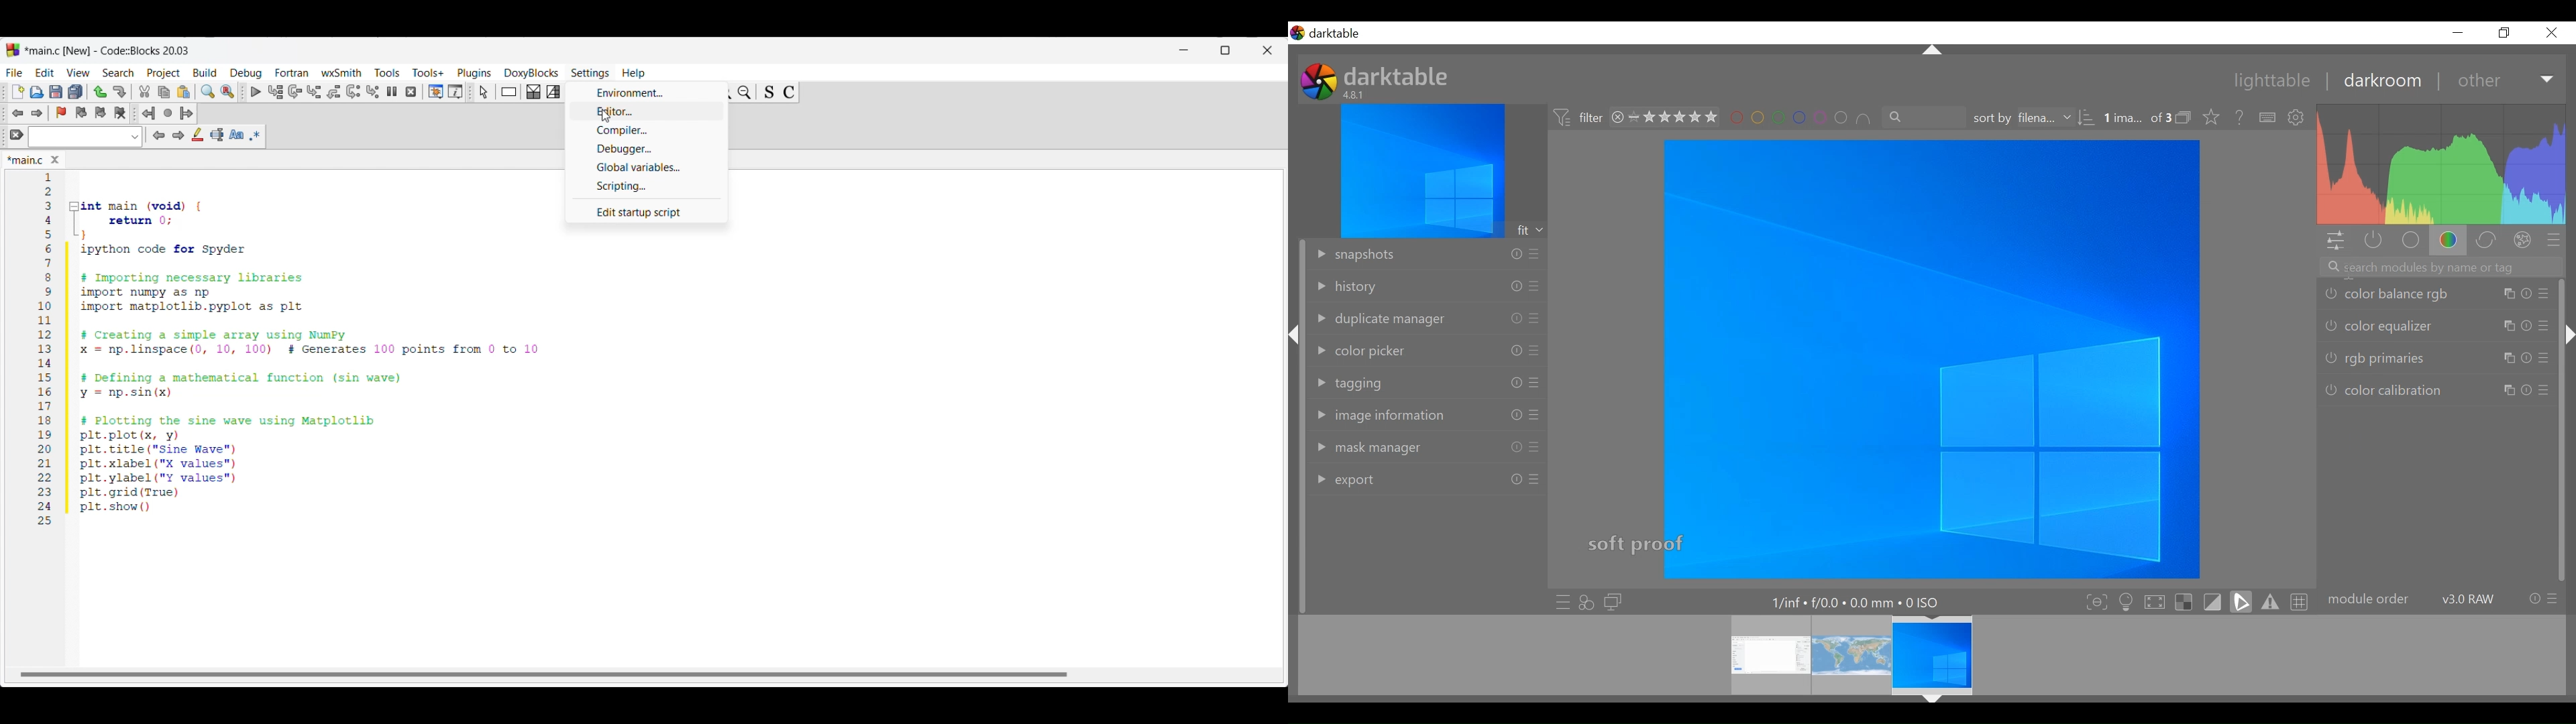 Image resolution: width=2576 pixels, height=728 pixels. What do you see at coordinates (1933, 51) in the screenshot?
I see `Collapse ` at bounding box center [1933, 51].